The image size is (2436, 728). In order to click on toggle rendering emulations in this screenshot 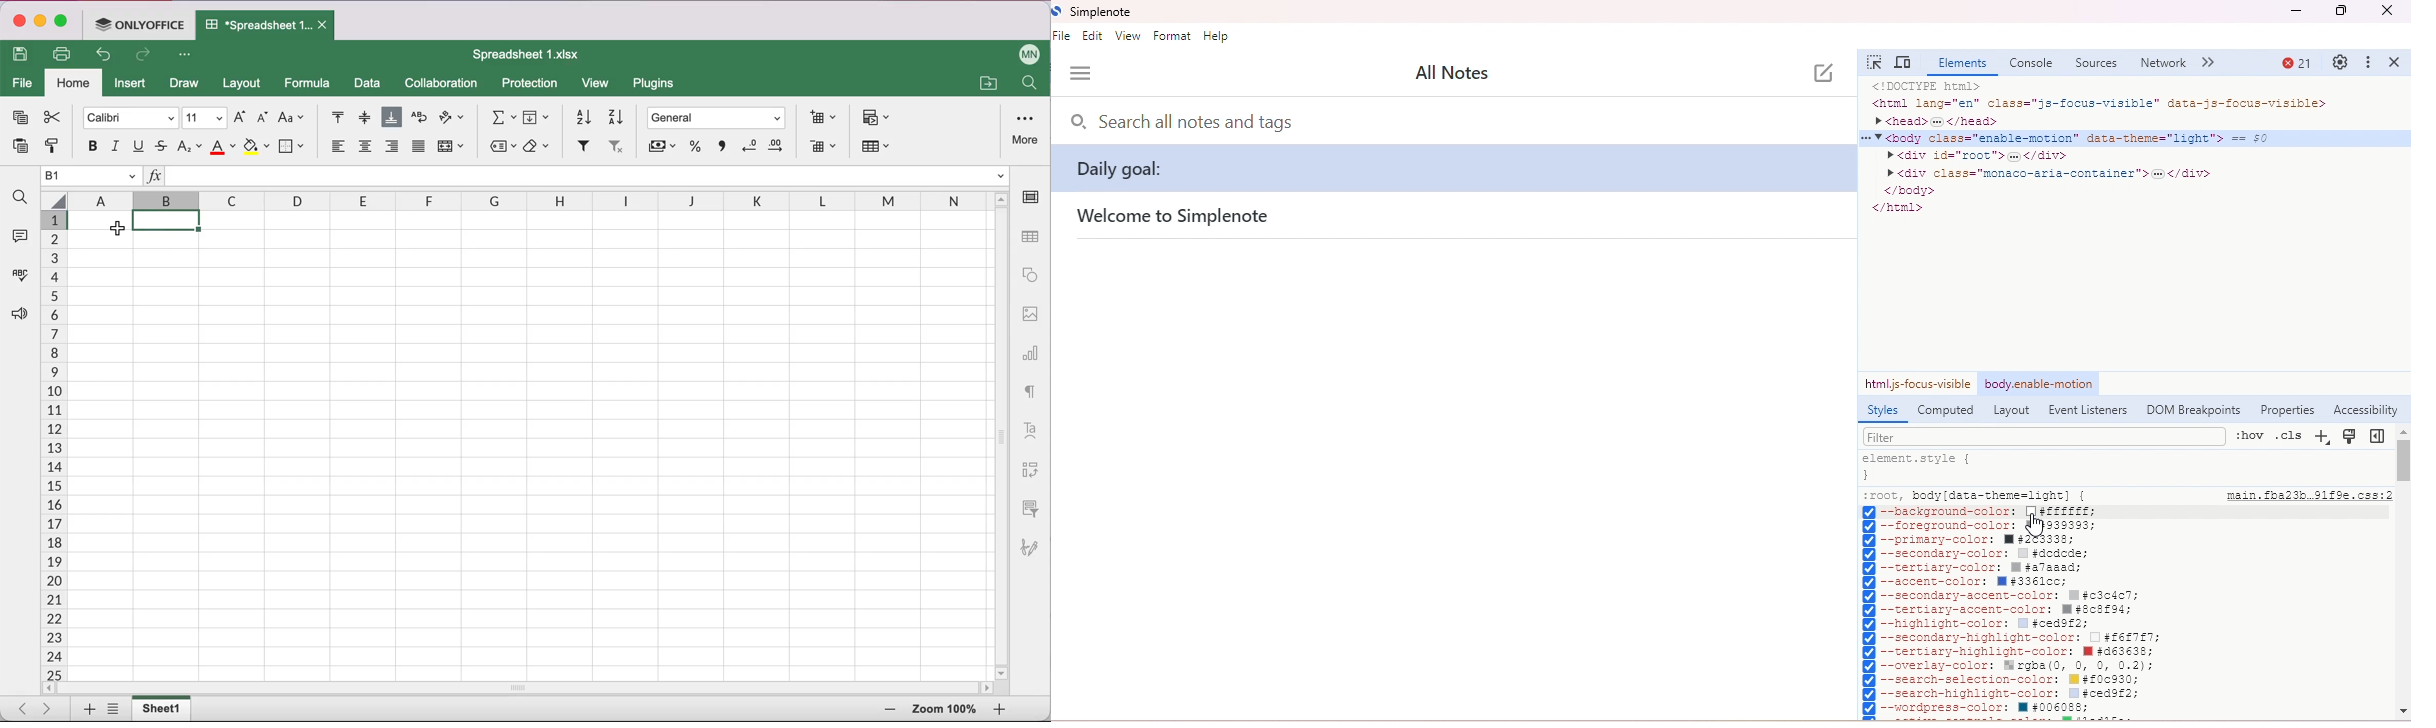, I will do `click(2351, 438)`.